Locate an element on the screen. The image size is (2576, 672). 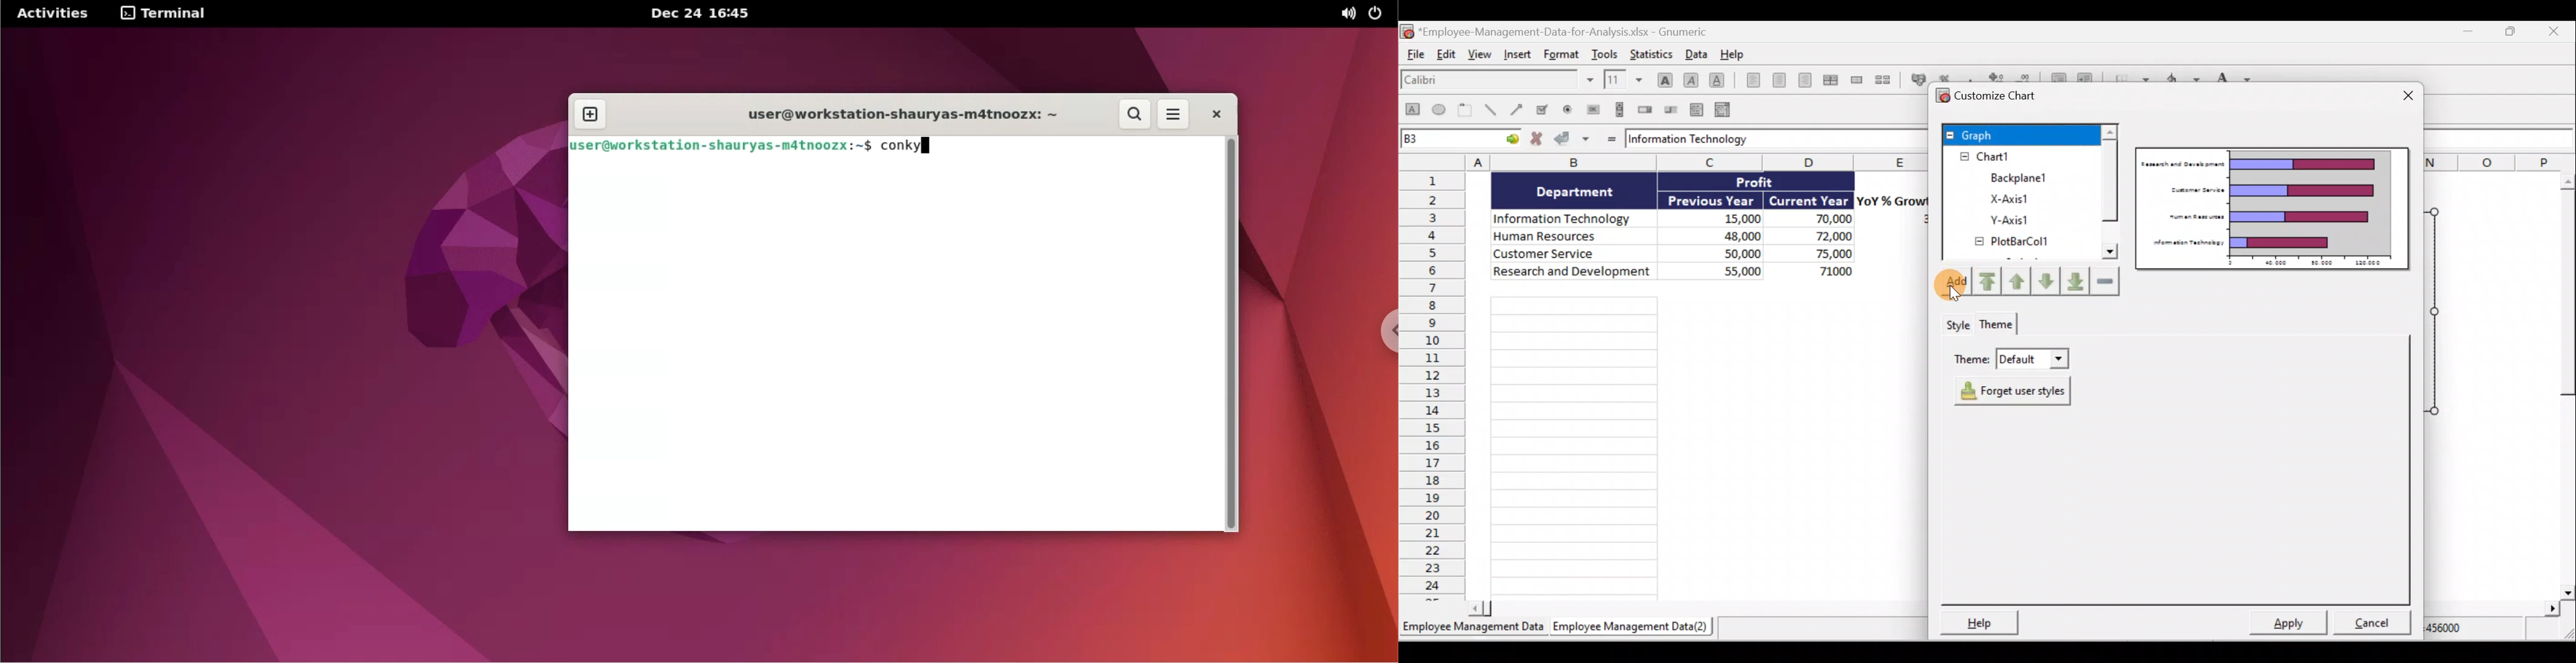
Create an ellipse object is located at coordinates (1439, 109).